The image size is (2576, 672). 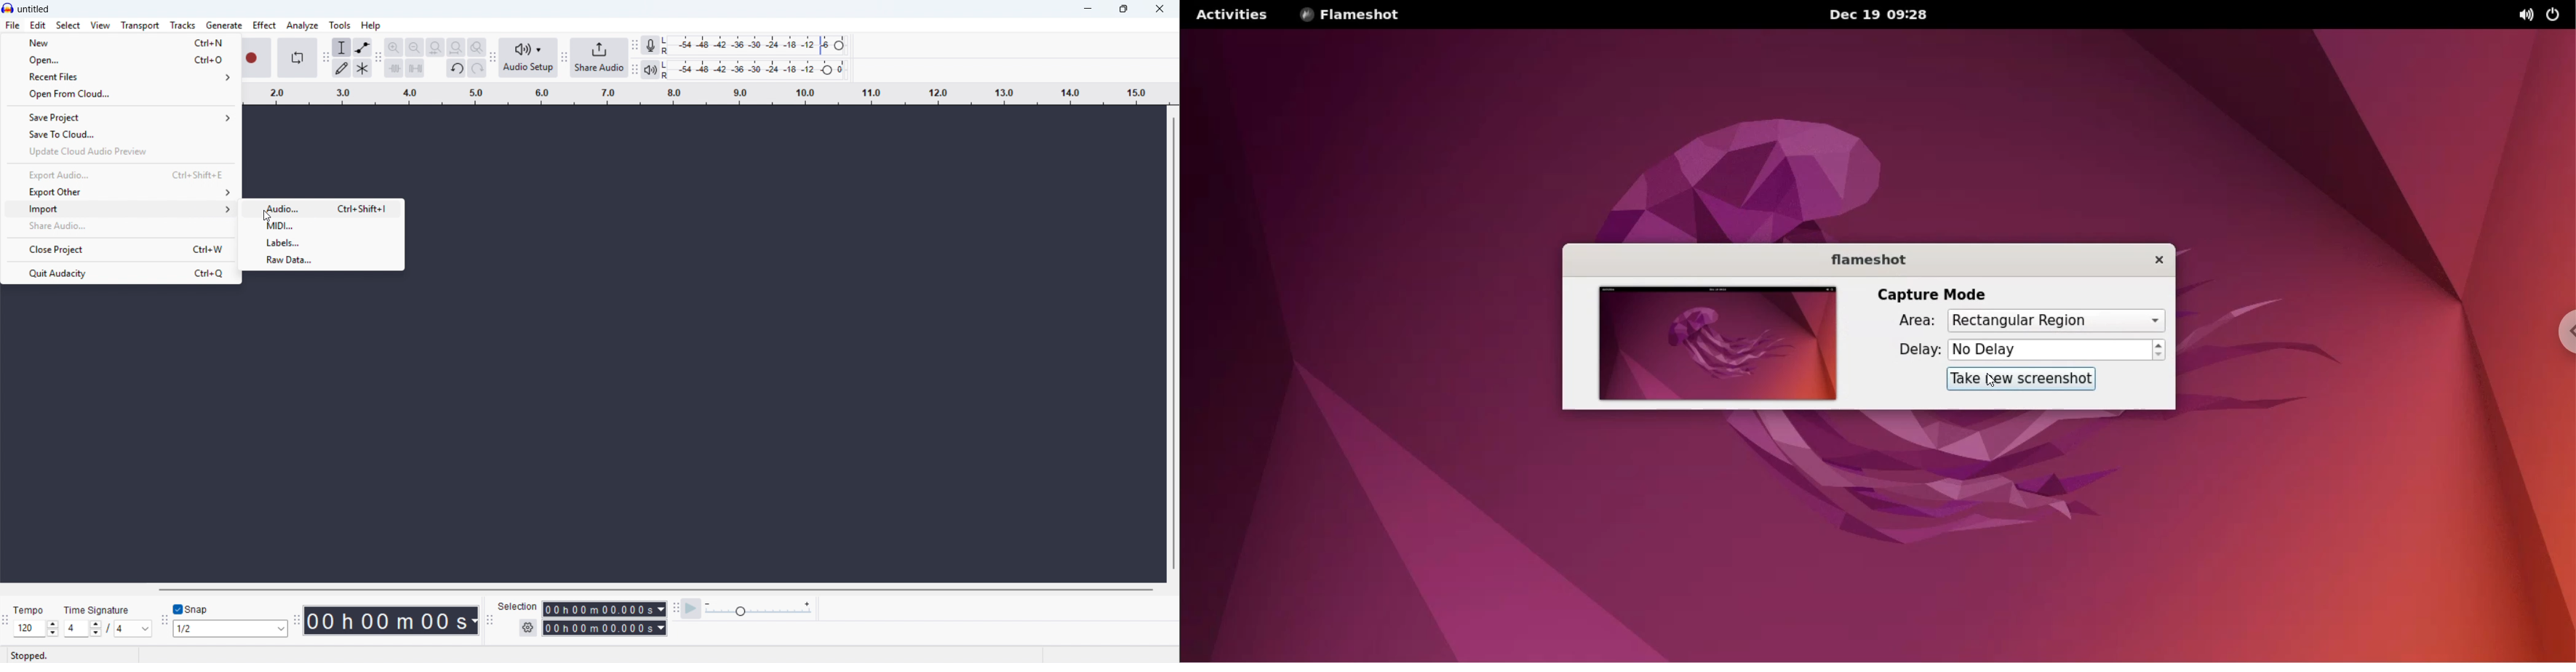 What do you see at coordinates (456, 69) in the screenshot?
I see `Undo` at bounding box center [456, 69].